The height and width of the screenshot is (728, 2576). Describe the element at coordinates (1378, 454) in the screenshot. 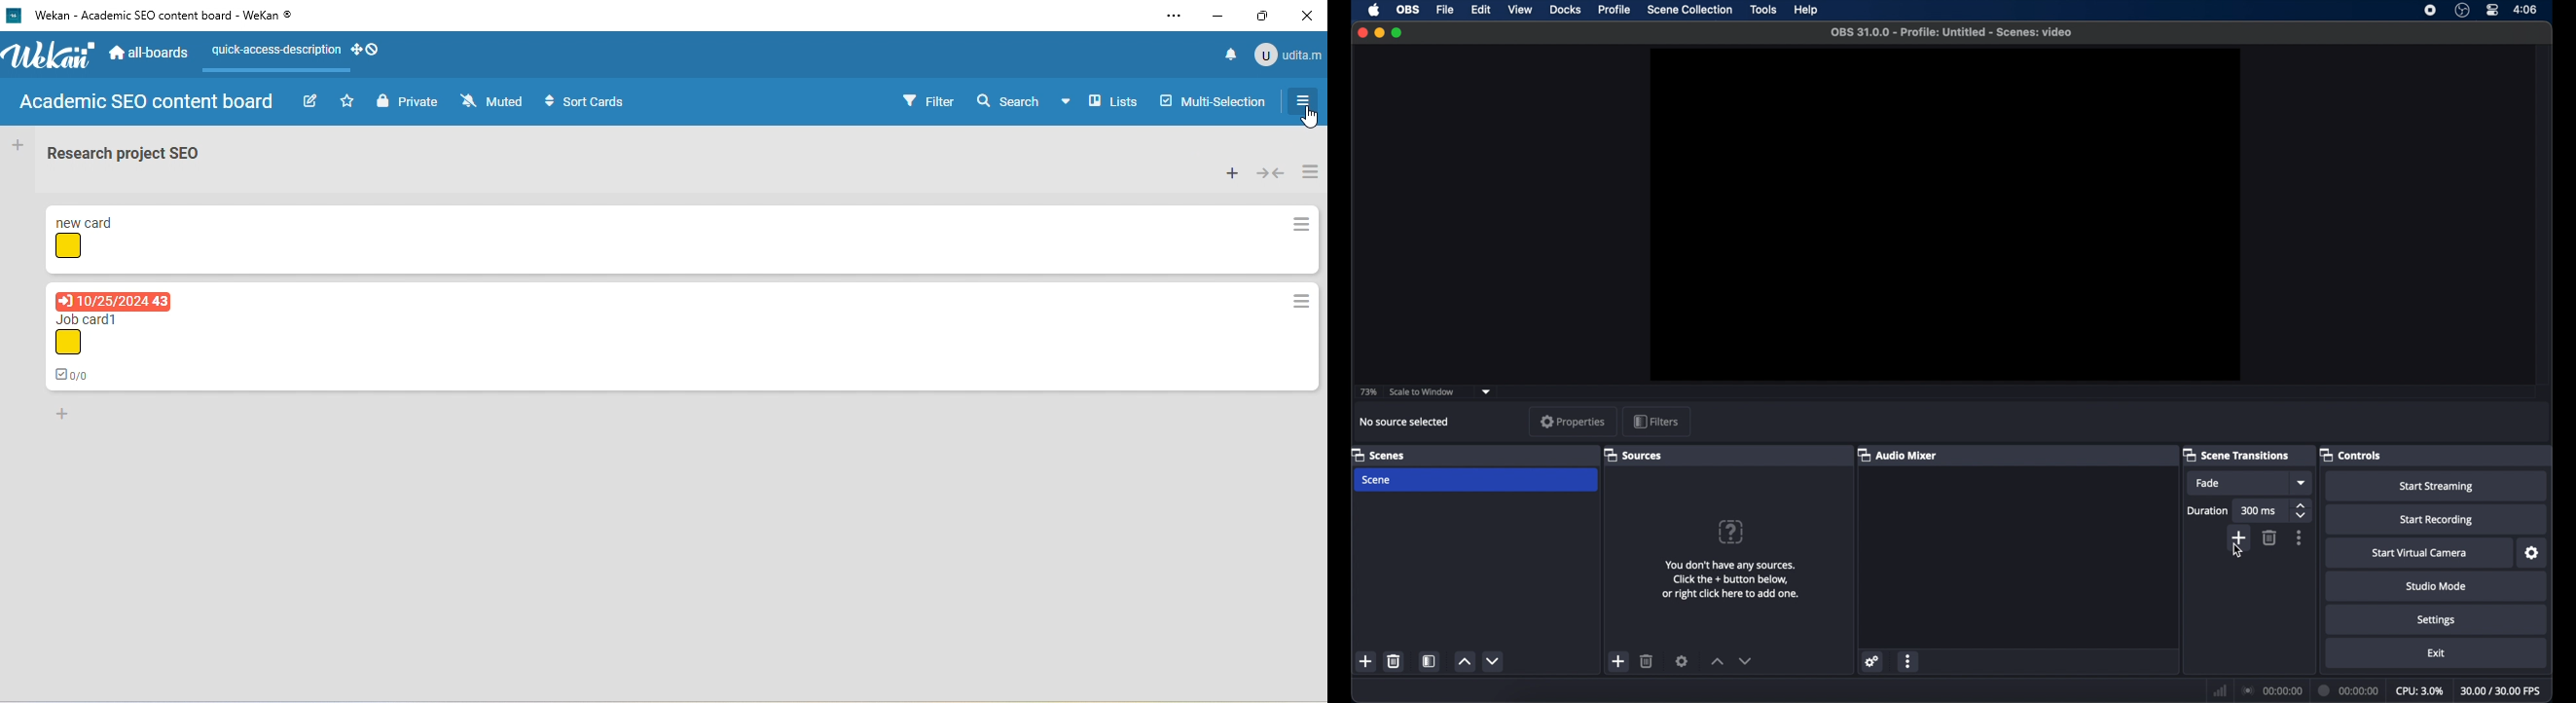

I see `scene` at that location.